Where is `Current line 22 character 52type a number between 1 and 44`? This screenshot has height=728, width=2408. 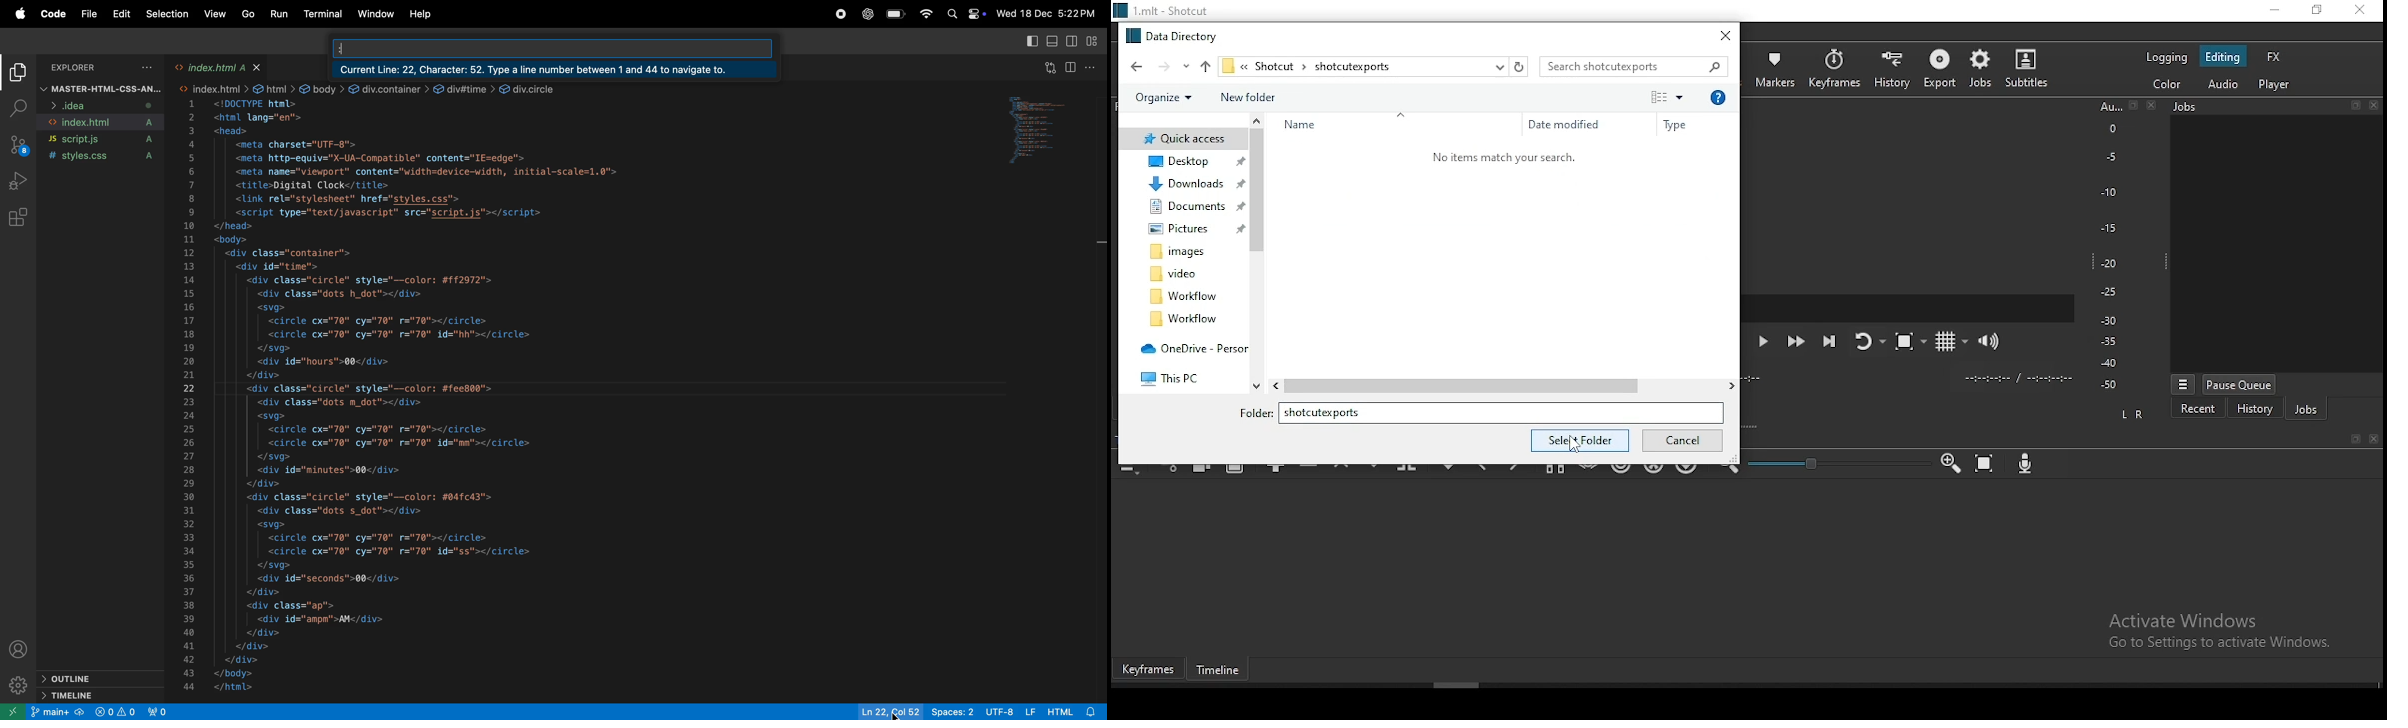
Current line 22 character 52type a number between 1 and 44 is located at coordinates (552, 70).